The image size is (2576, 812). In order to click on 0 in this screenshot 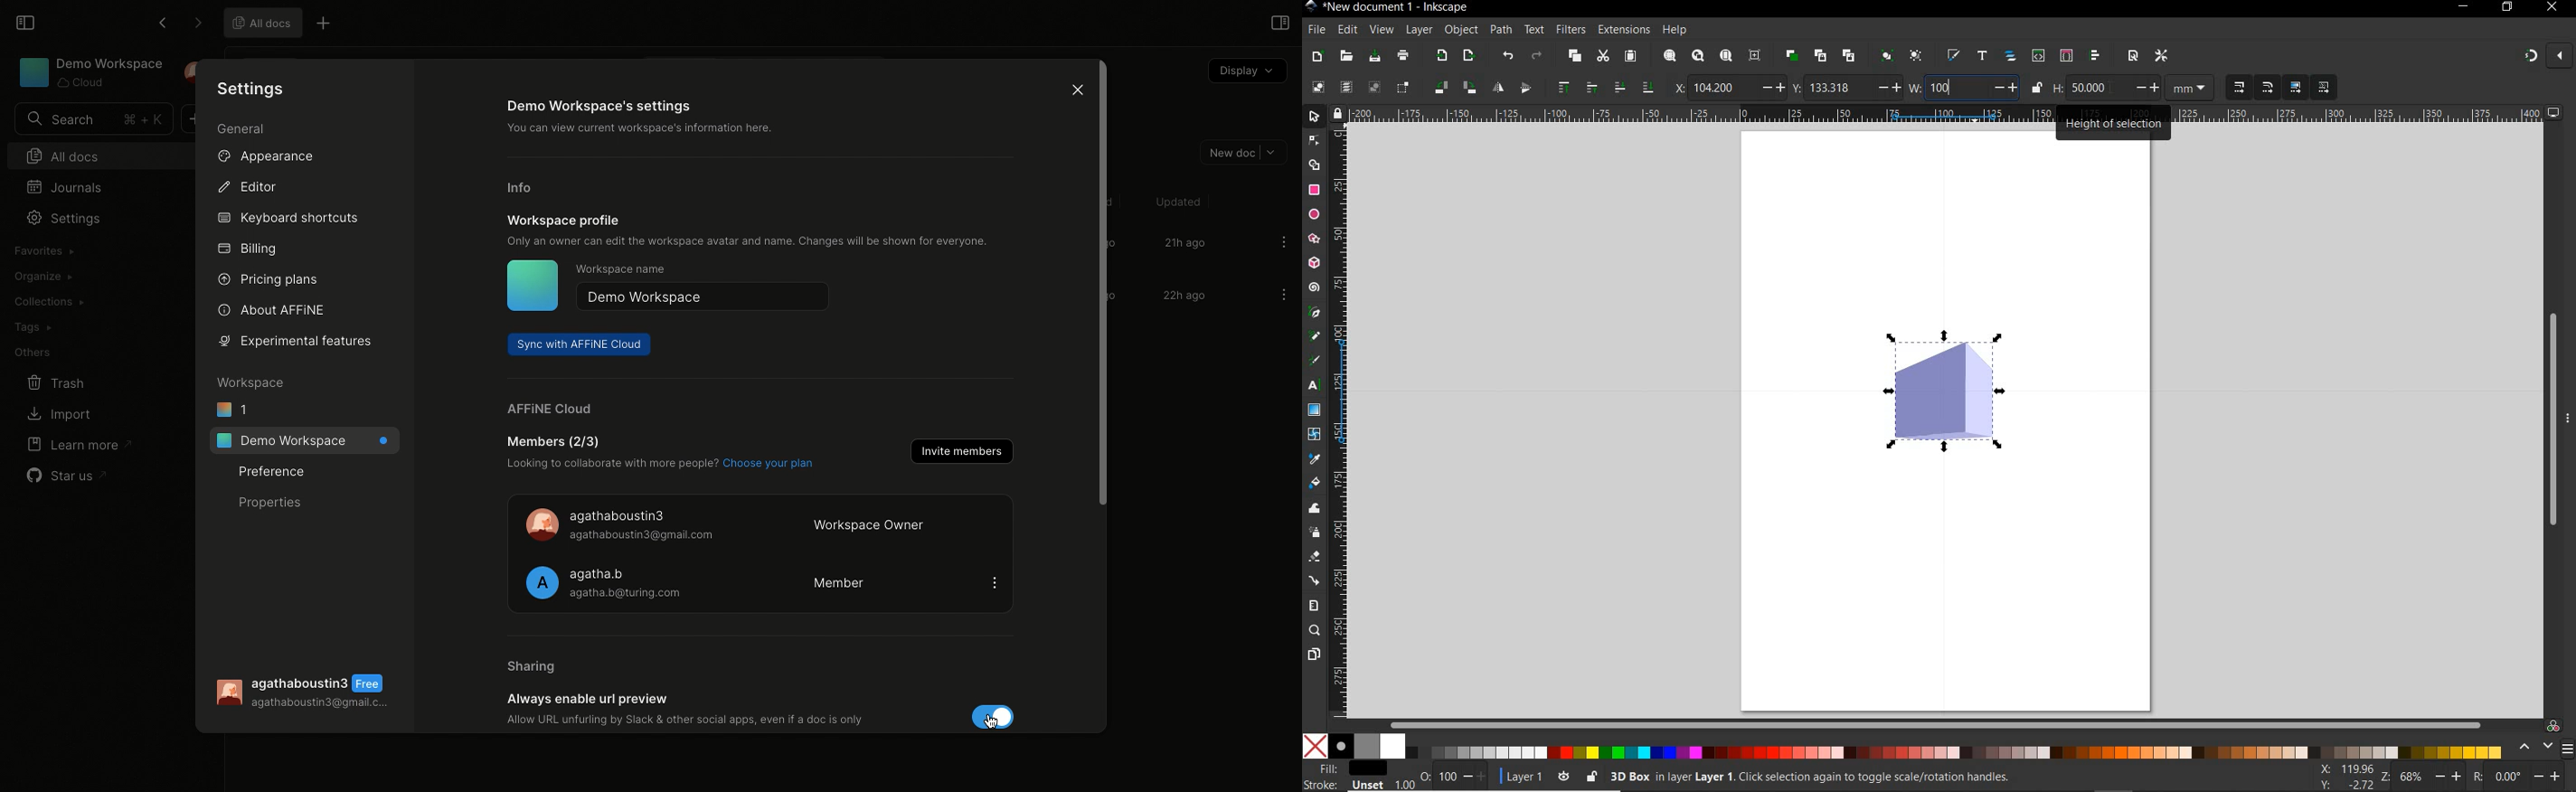, I will do `click(2508, 776)`.